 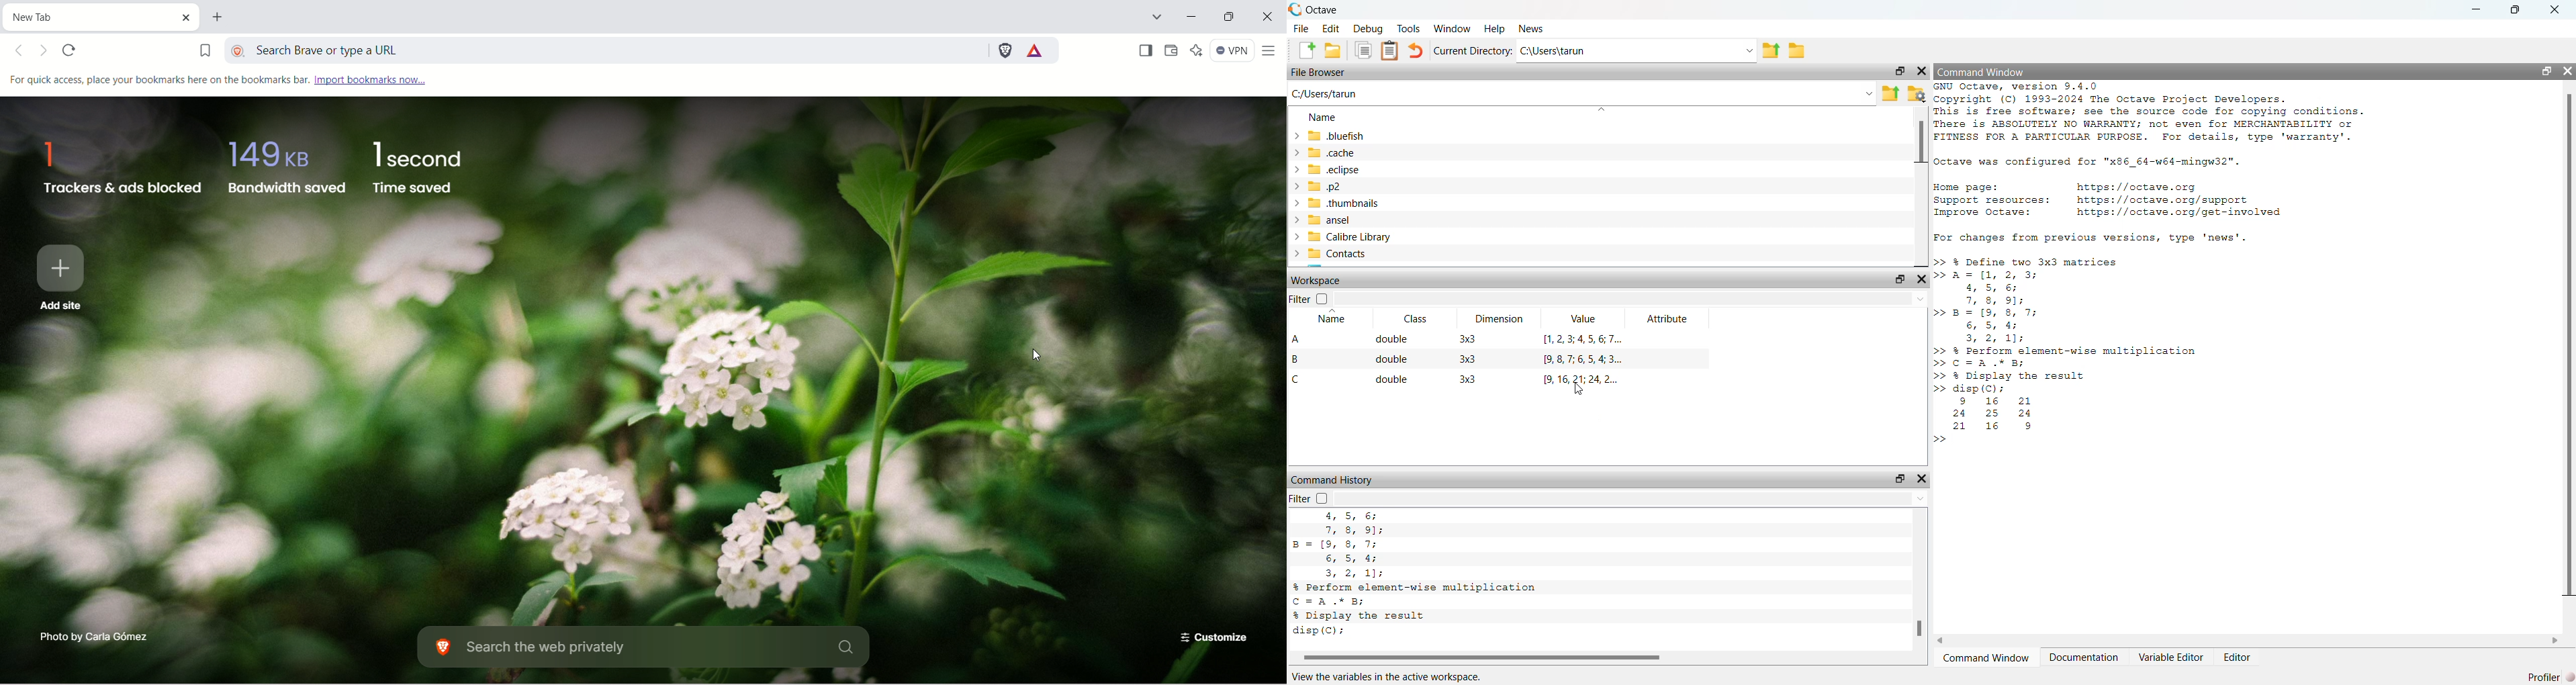 I want to click on .bluefish, so click(x=1328, y=138).